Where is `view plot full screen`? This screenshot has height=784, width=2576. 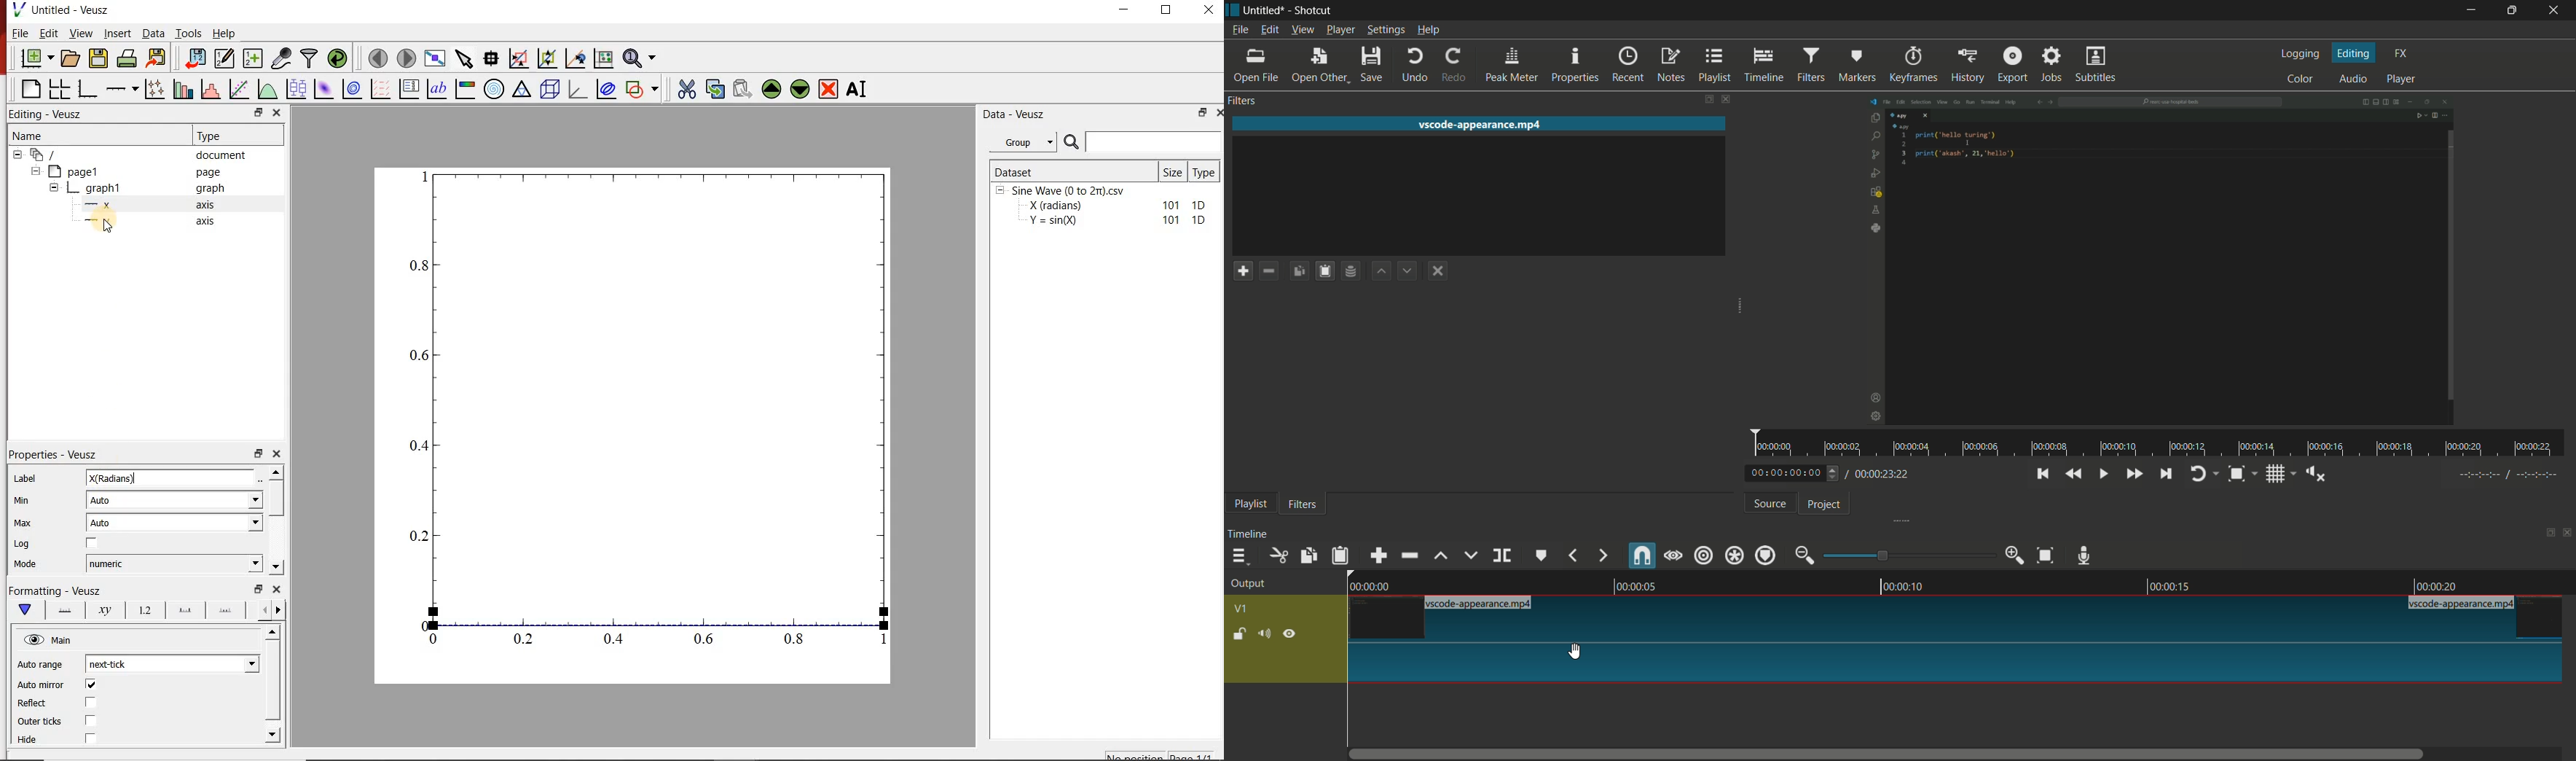 view plot full screen is located at coordinates (435, 58).